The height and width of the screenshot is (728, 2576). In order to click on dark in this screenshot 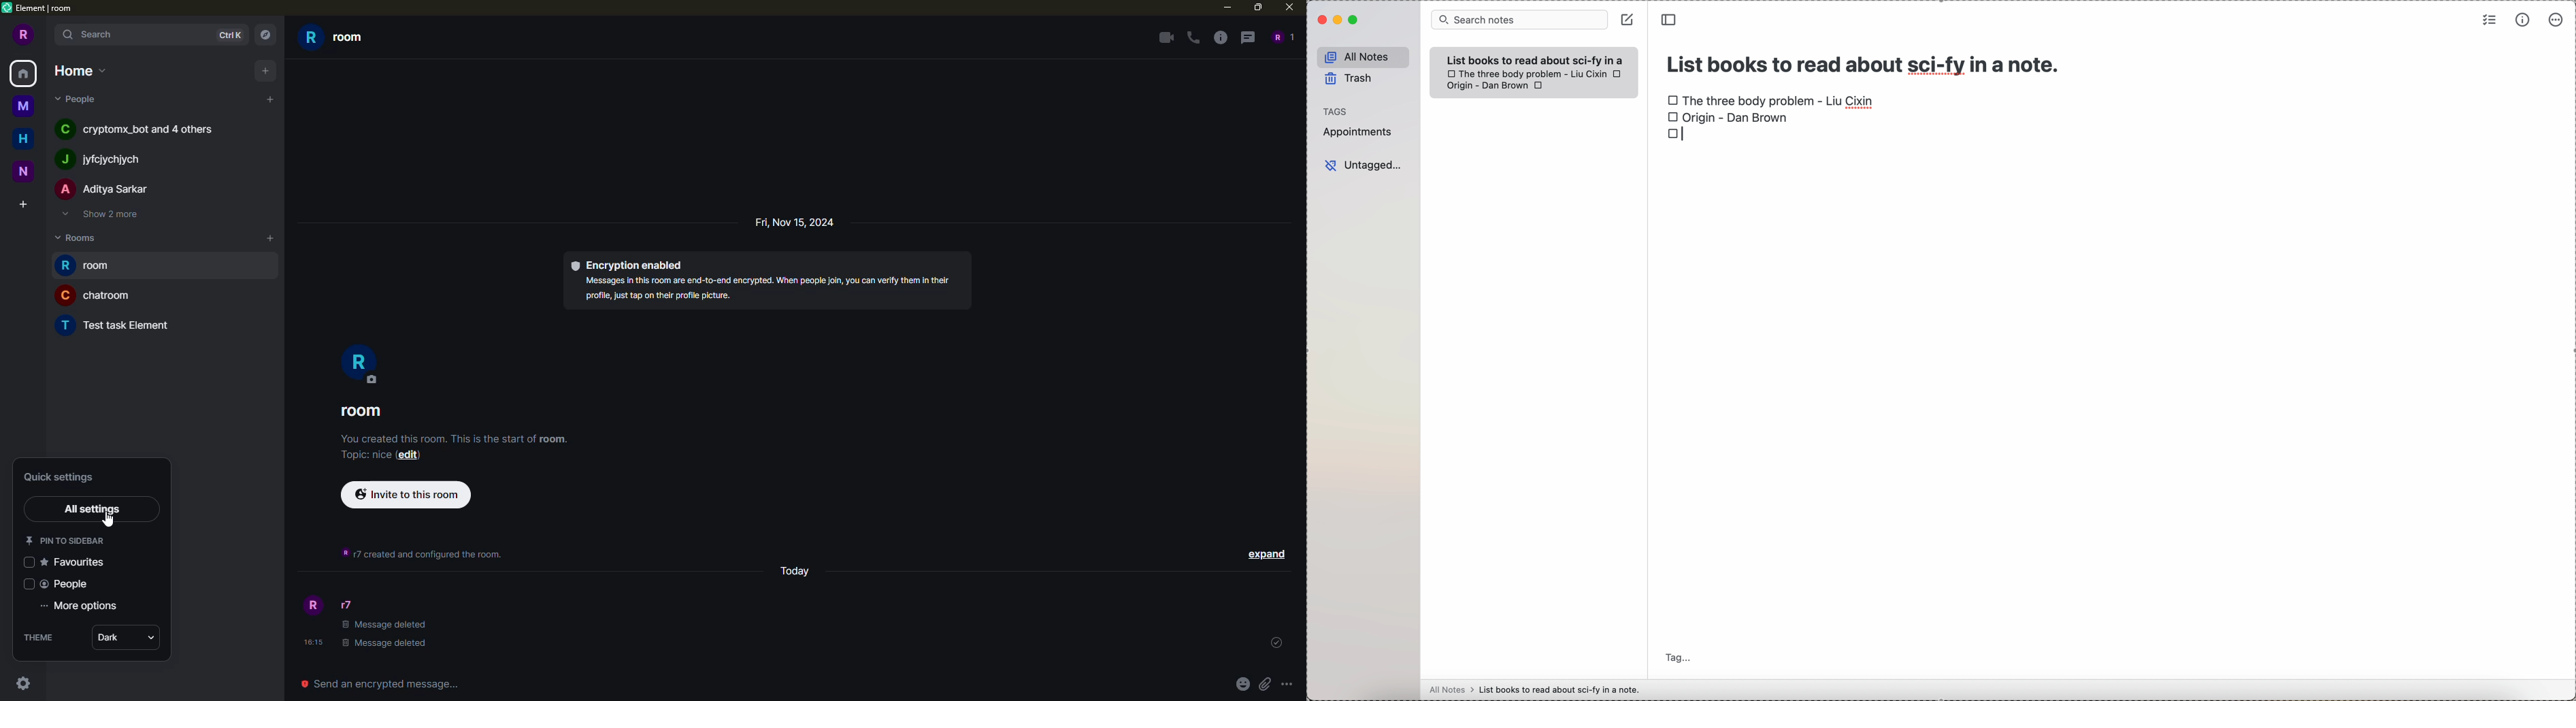, I will do `click(115, 638)`.